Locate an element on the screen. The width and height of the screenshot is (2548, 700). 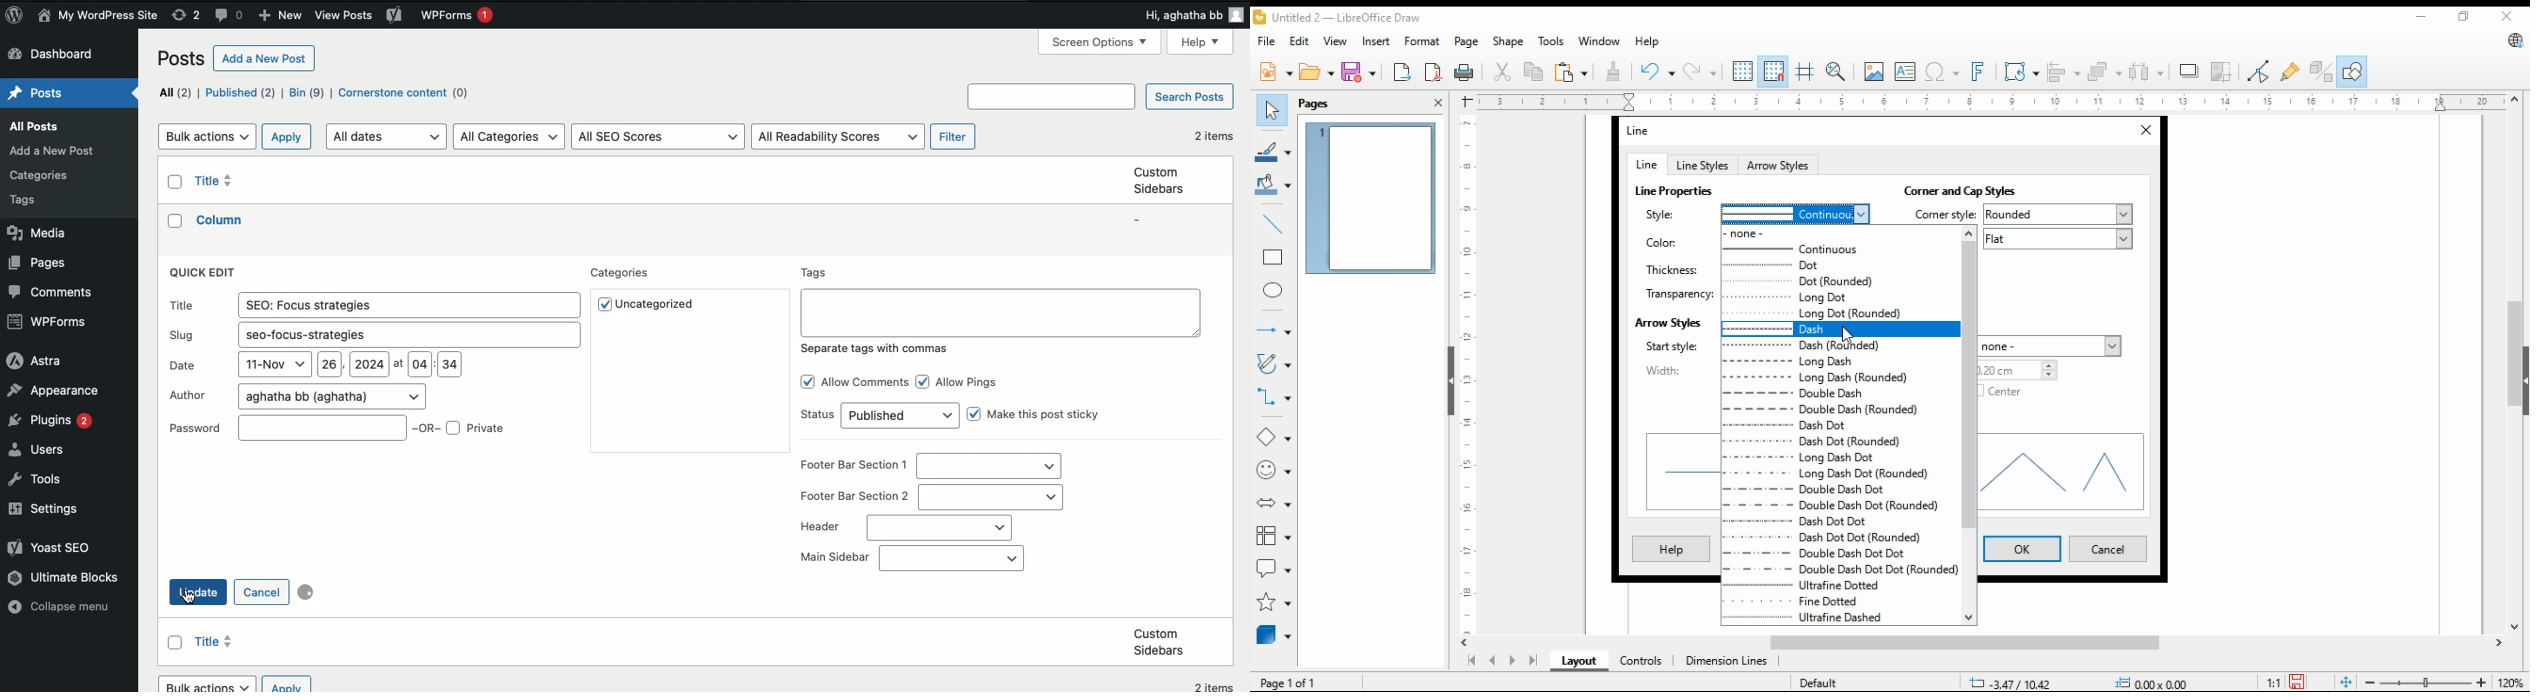
rectangle is located at coordinates (1272, 256).